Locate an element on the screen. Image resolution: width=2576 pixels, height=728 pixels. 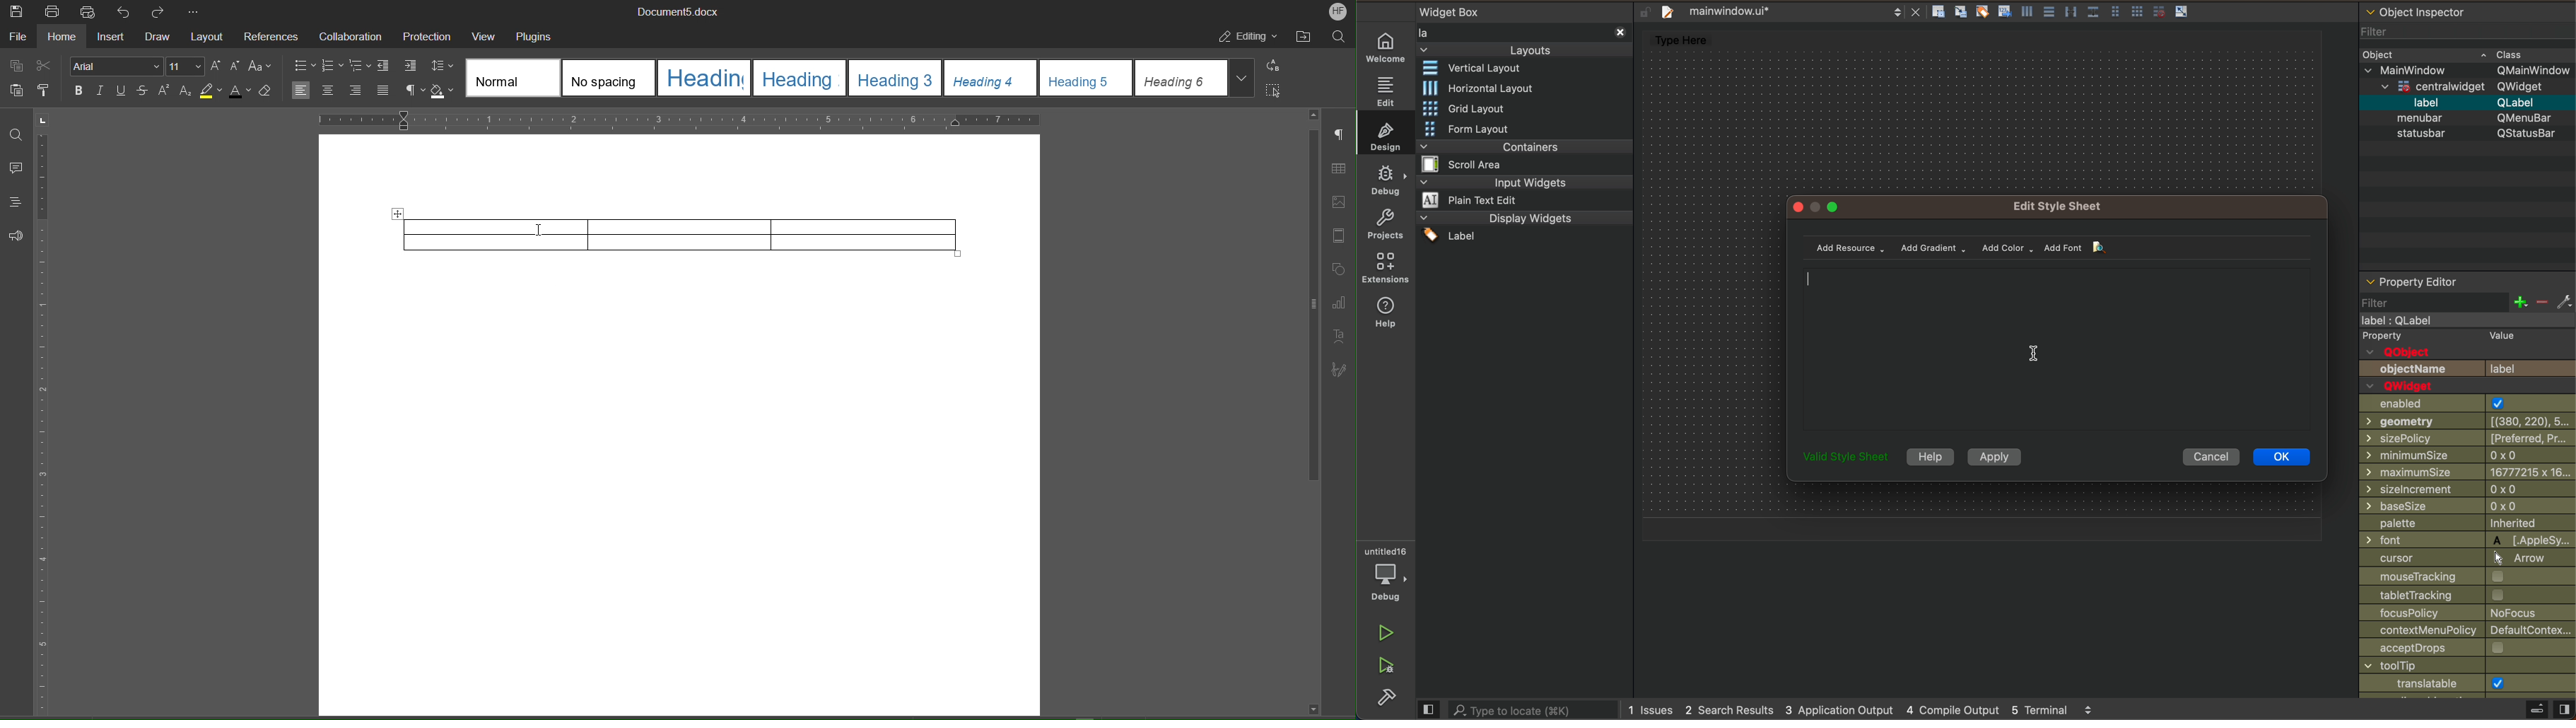
 is located at coordinates (2465, 423).